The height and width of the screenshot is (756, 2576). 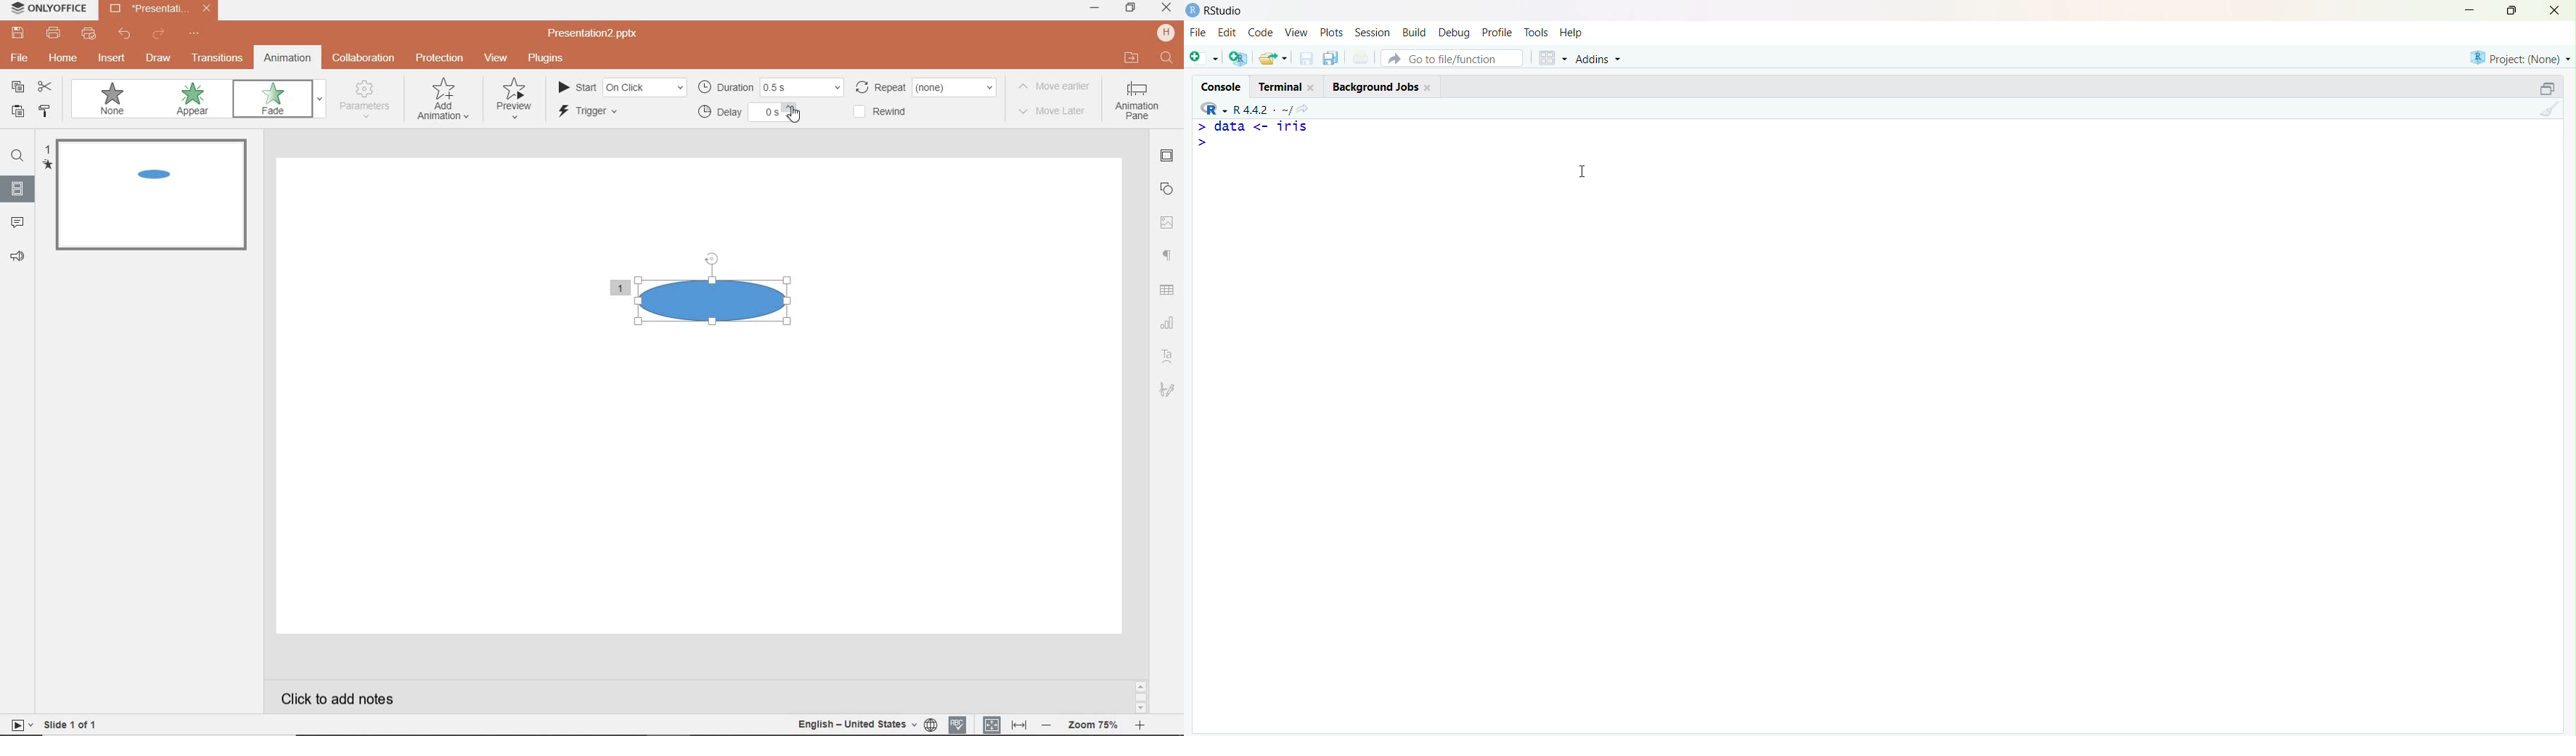 What do you see at coordinates (1295, 33) in the screenshot?
I see `View` at bounding box center [1295, 33].